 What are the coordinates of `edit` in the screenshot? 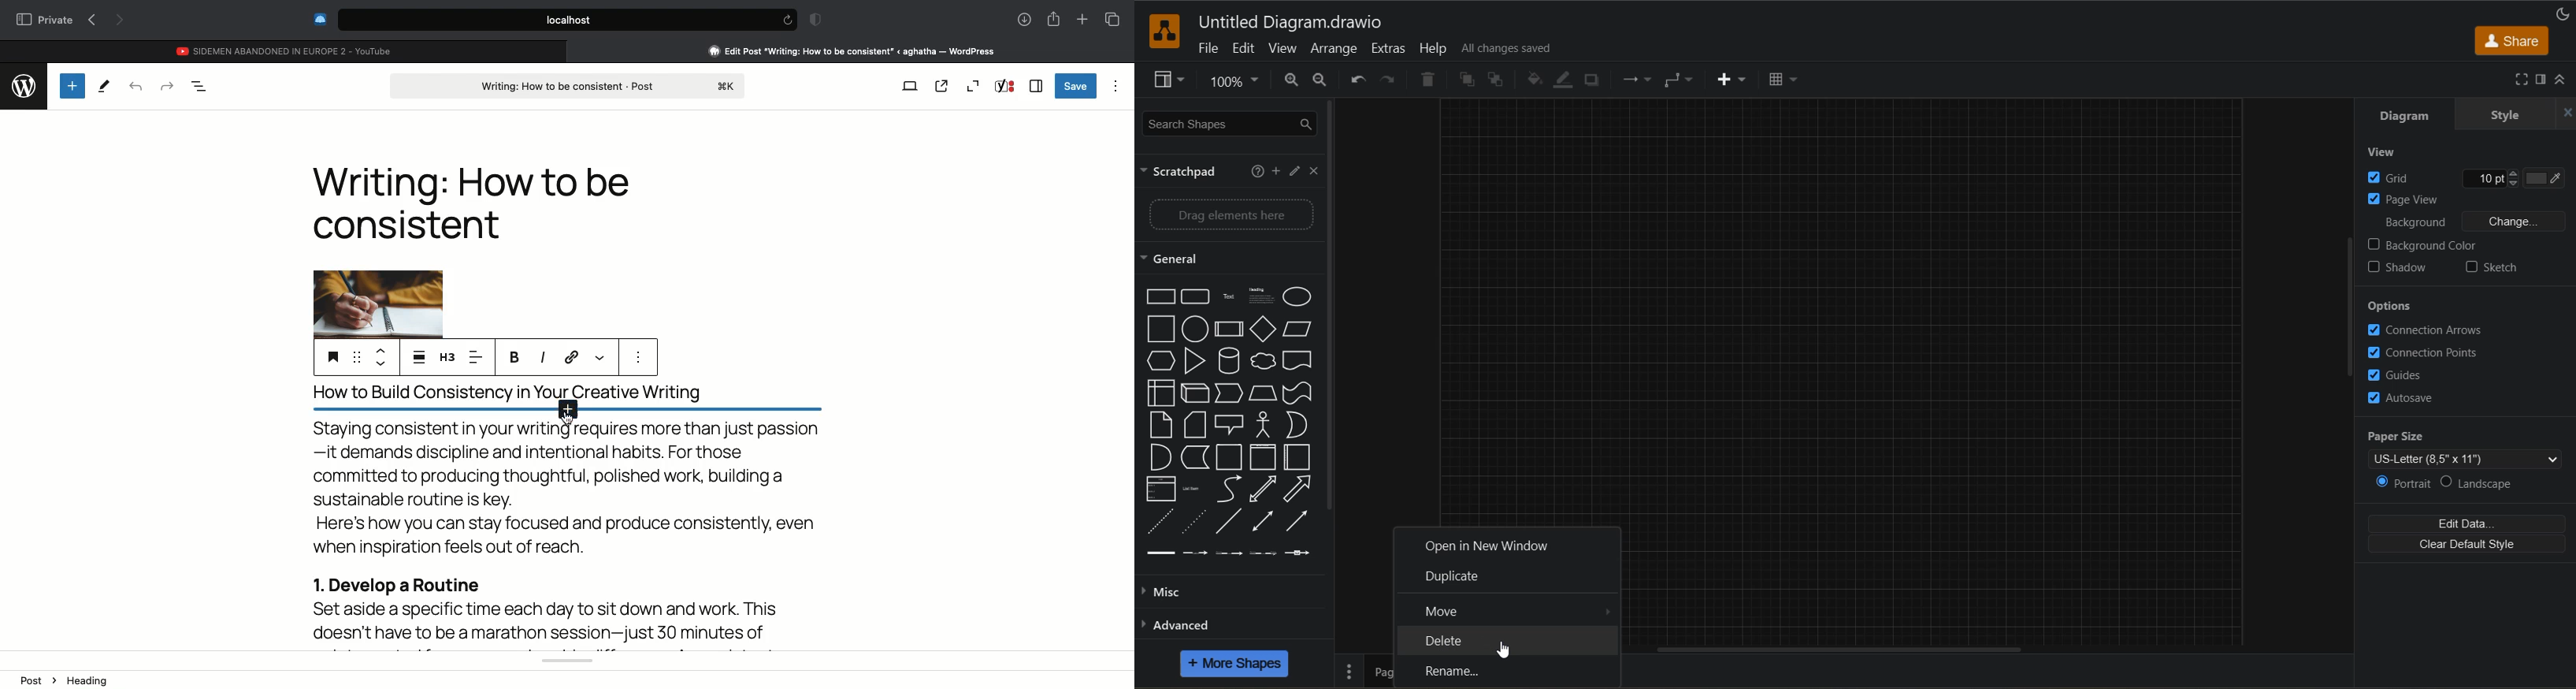 It's located at (1247, 48).